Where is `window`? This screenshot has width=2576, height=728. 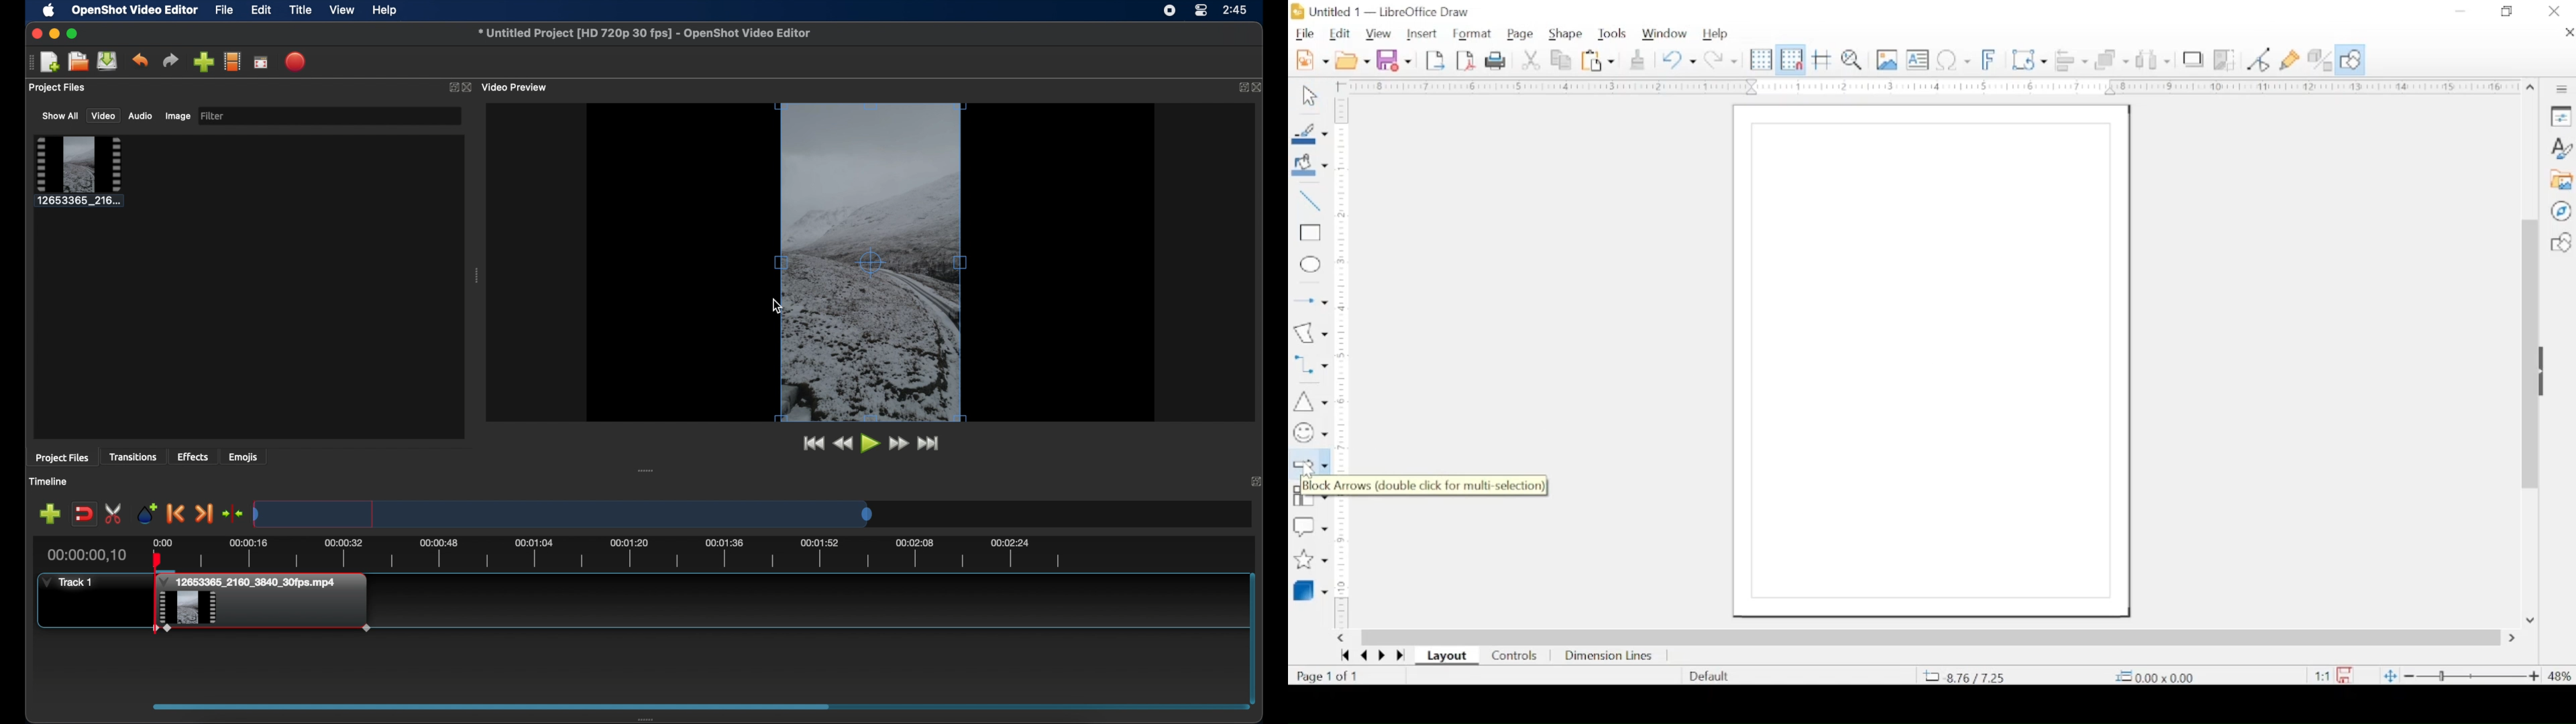
window is located at coordinates (1666, 34).